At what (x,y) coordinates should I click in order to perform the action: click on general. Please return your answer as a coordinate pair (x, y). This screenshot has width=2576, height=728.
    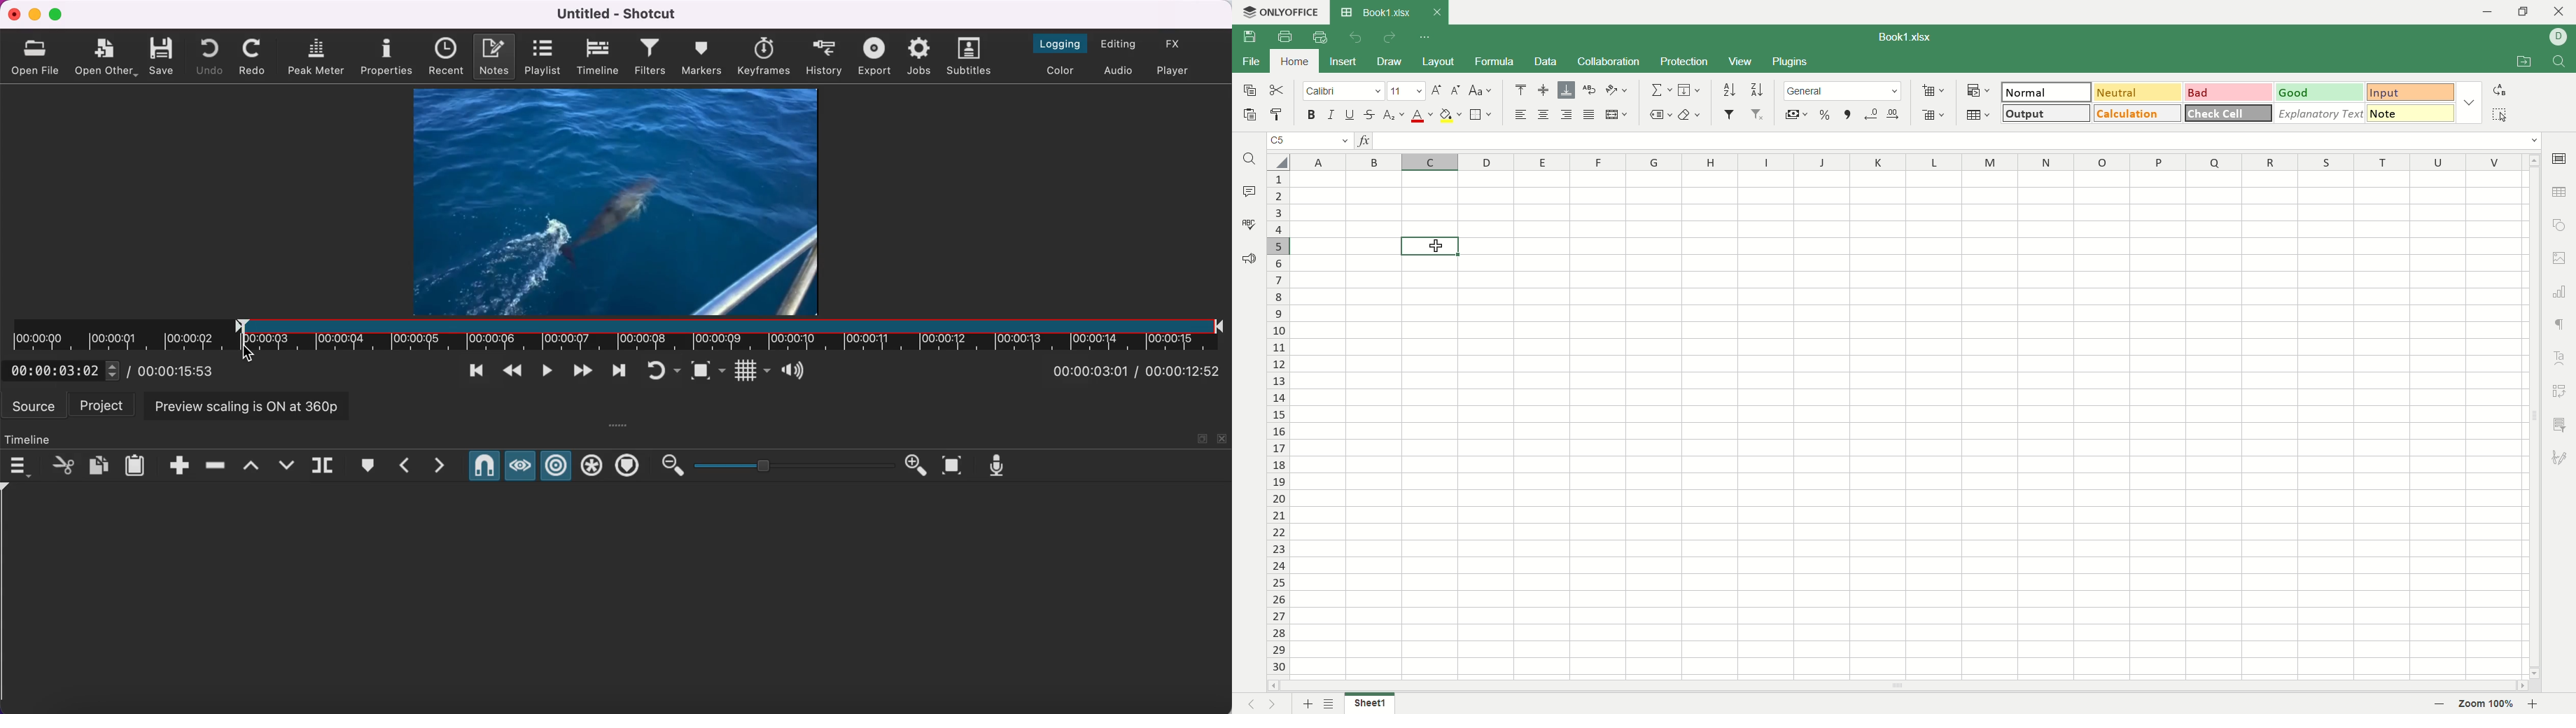
    Looking at the image, I should click on (1844, 90).